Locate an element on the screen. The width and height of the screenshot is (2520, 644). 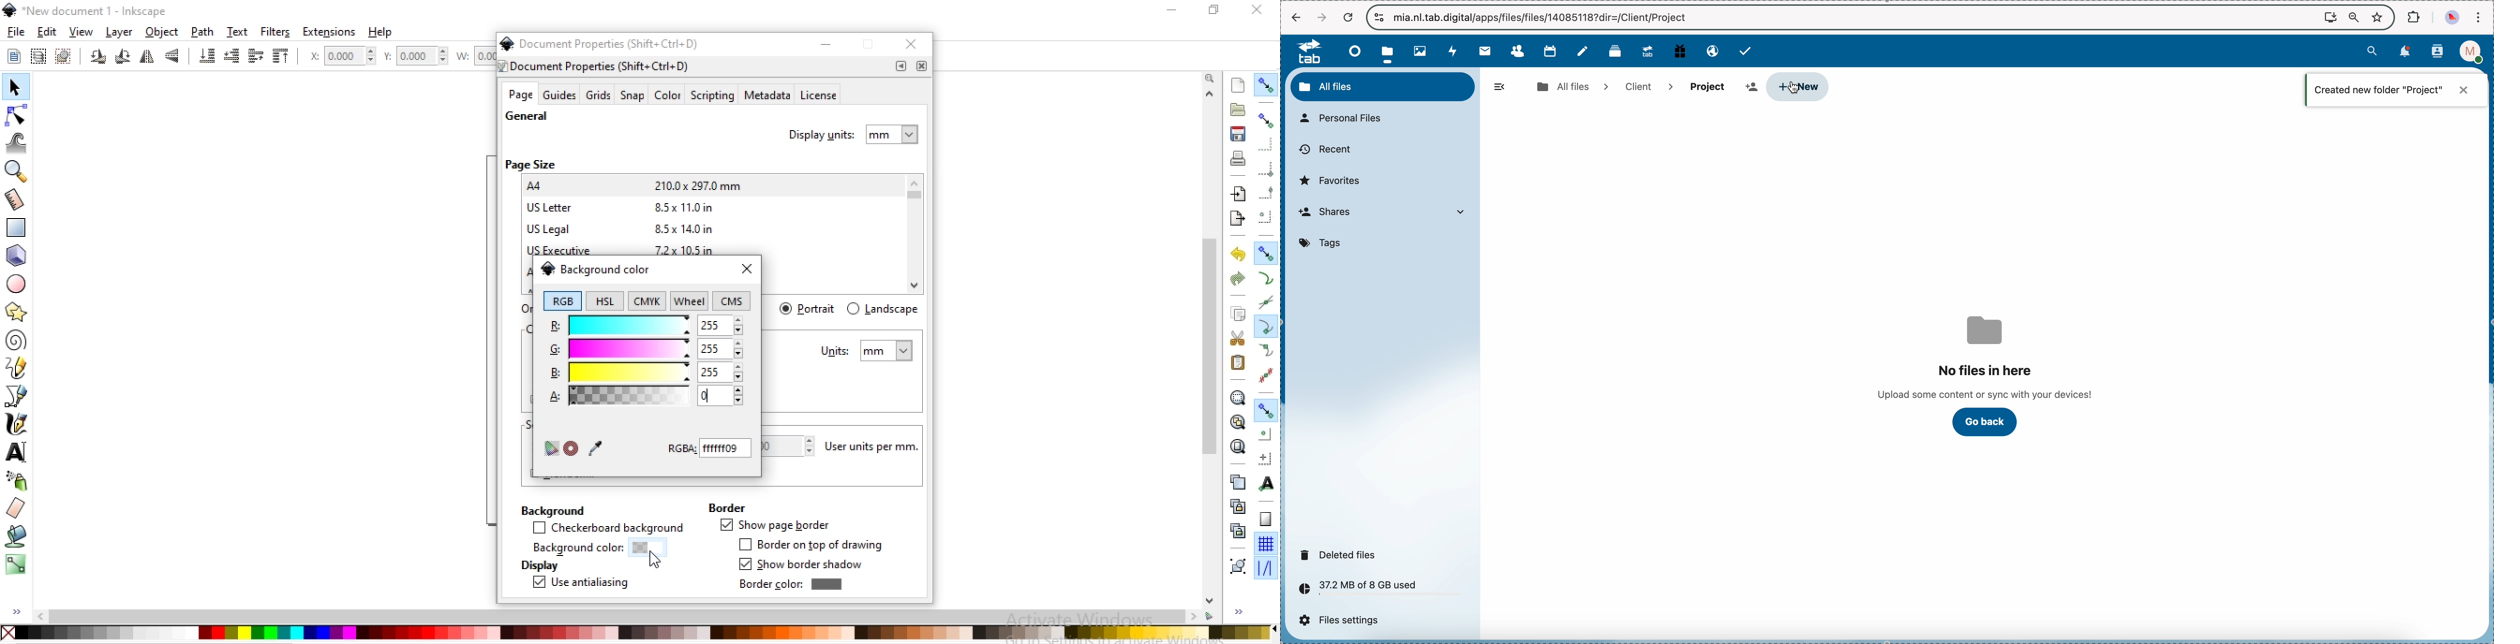
files settings is located at coordinates (1344, 621).